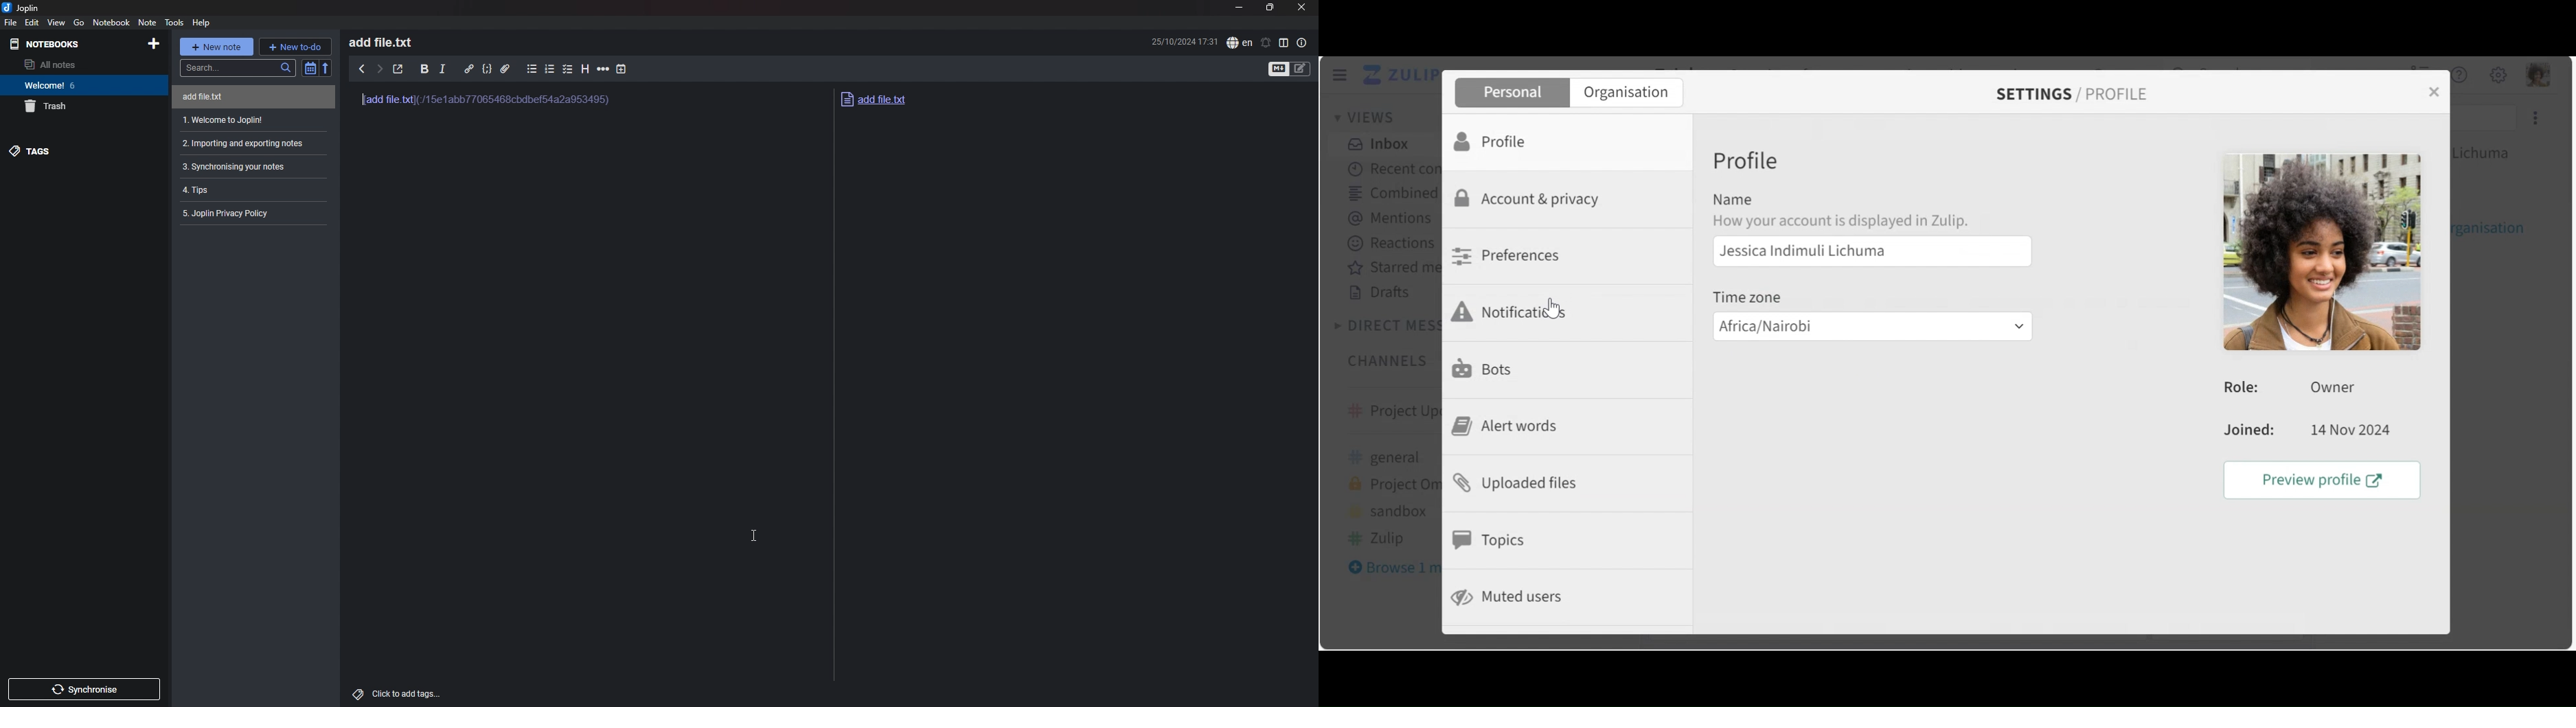 Image resolution: width=2576 pixels, height=728 pixels. I want to click on 3. Synchronishing notes, so click(248, 167).